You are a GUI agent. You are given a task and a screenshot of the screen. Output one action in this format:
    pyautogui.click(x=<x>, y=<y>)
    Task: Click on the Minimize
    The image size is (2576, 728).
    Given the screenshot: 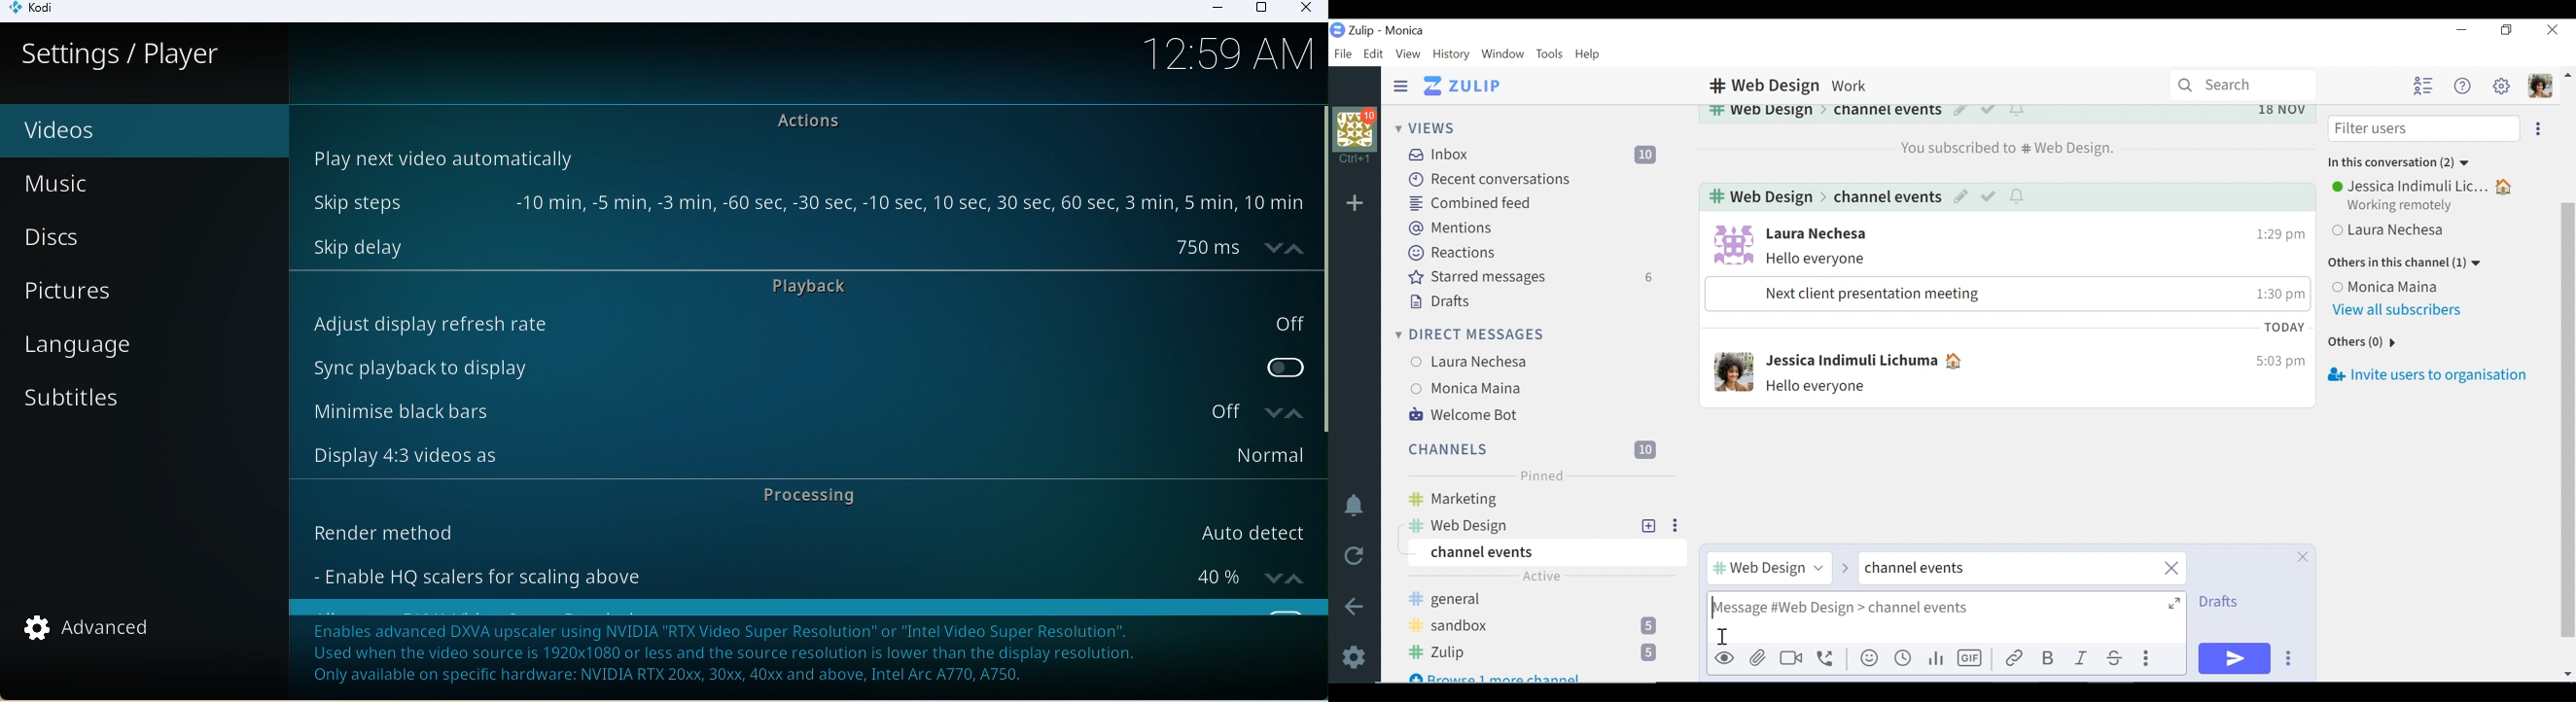 What is the action you would take?
    pyautogui.click(x=2461, y=31)
    